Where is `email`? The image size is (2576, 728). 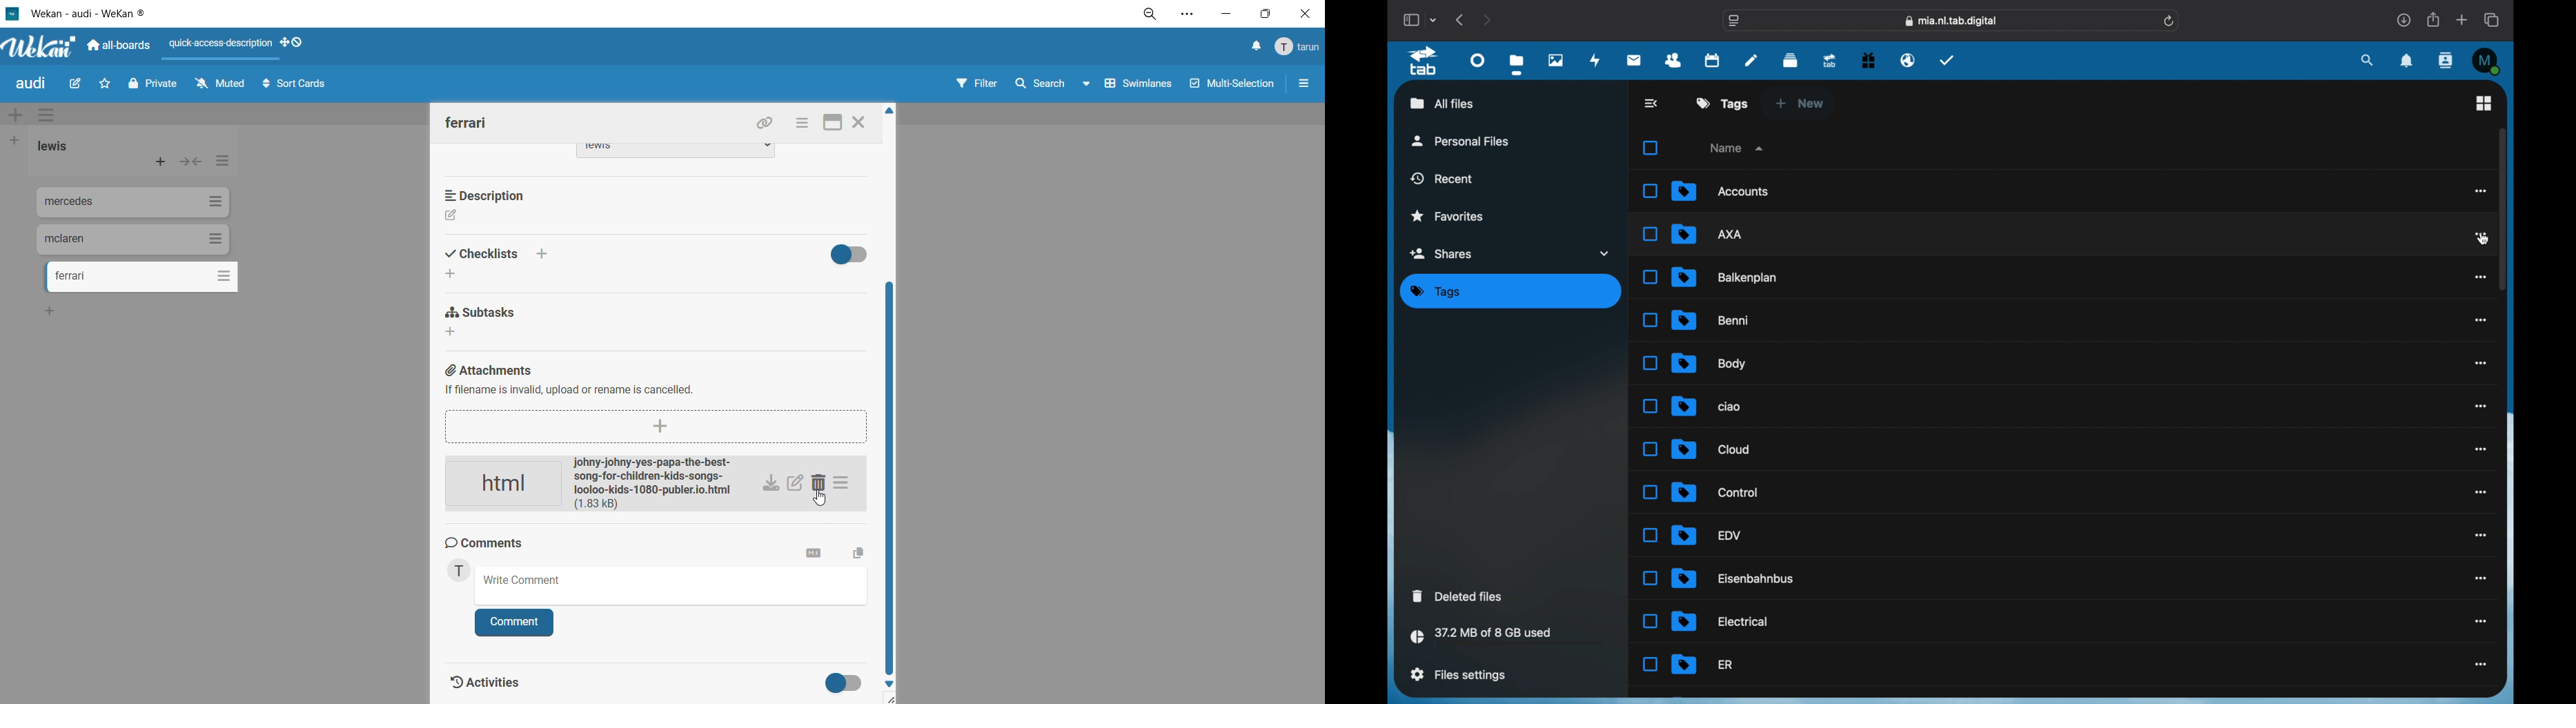
email is located at coordinates (1908, 59).